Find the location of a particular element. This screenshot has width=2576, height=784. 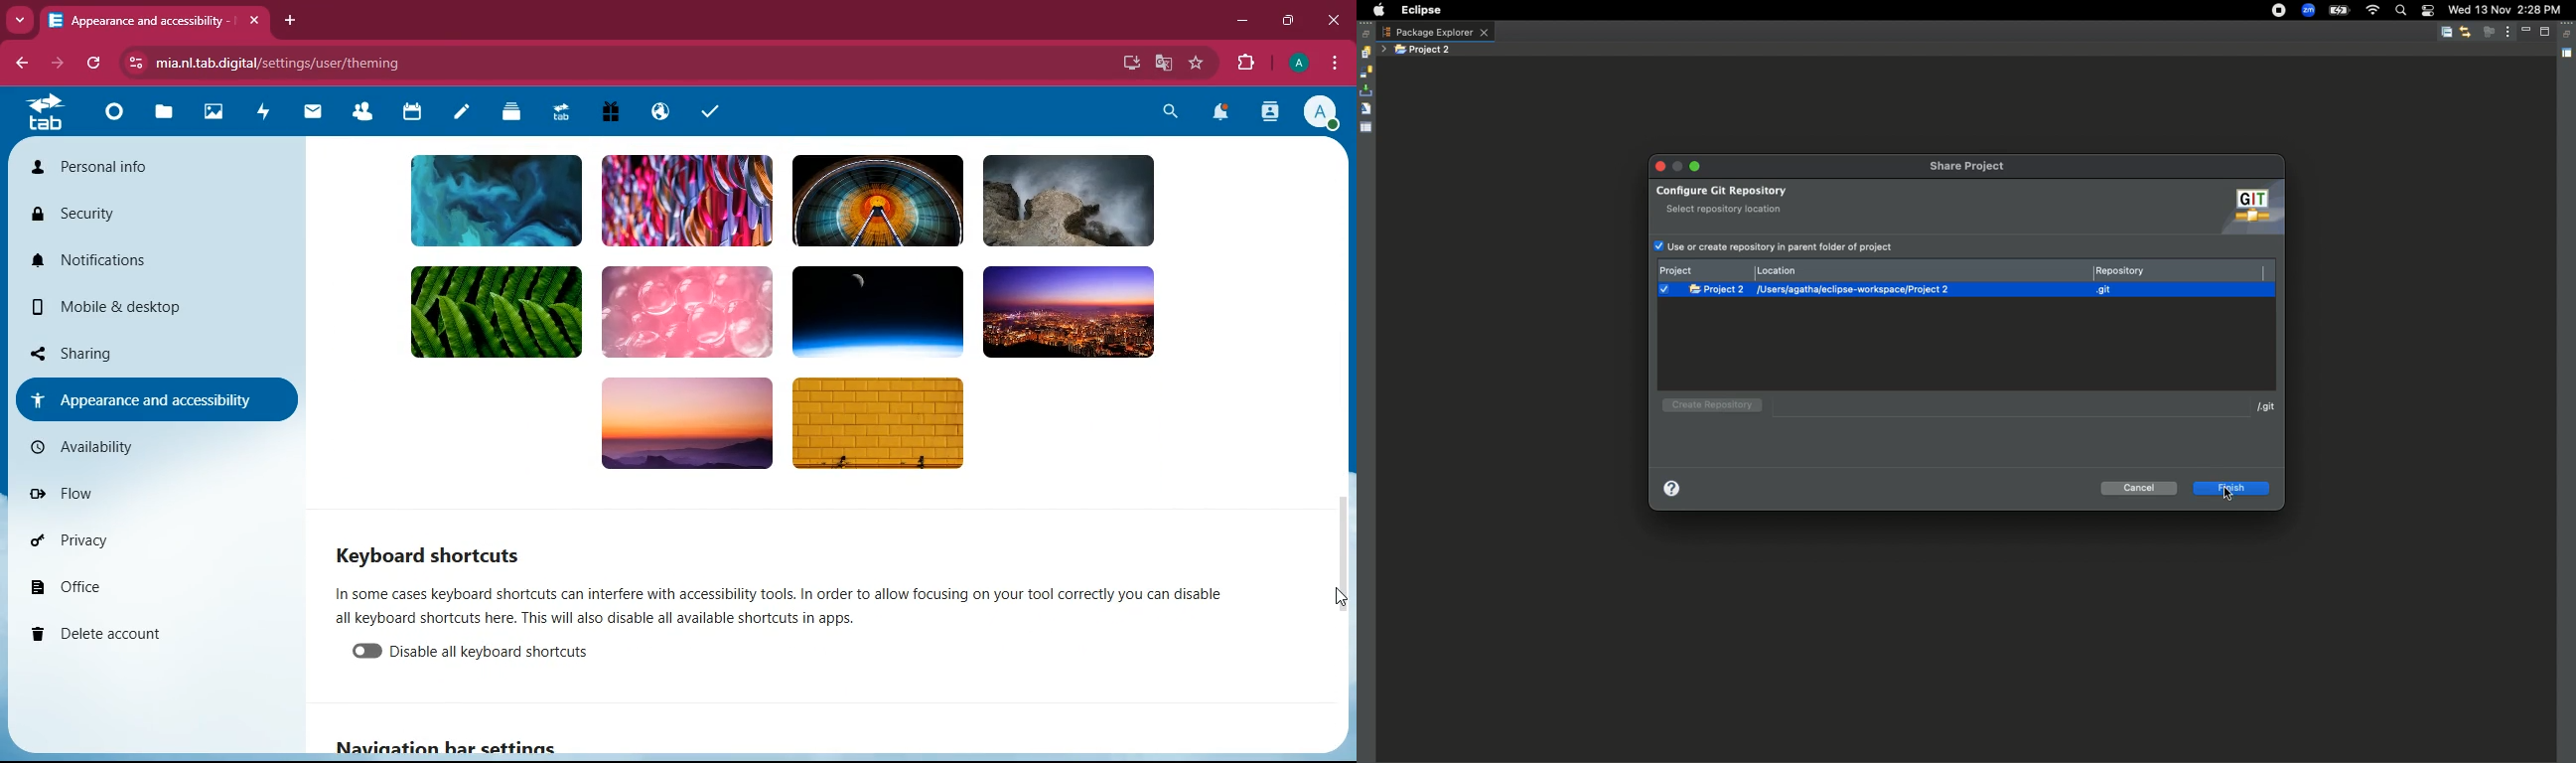

background is located at coordinates (825, 319).